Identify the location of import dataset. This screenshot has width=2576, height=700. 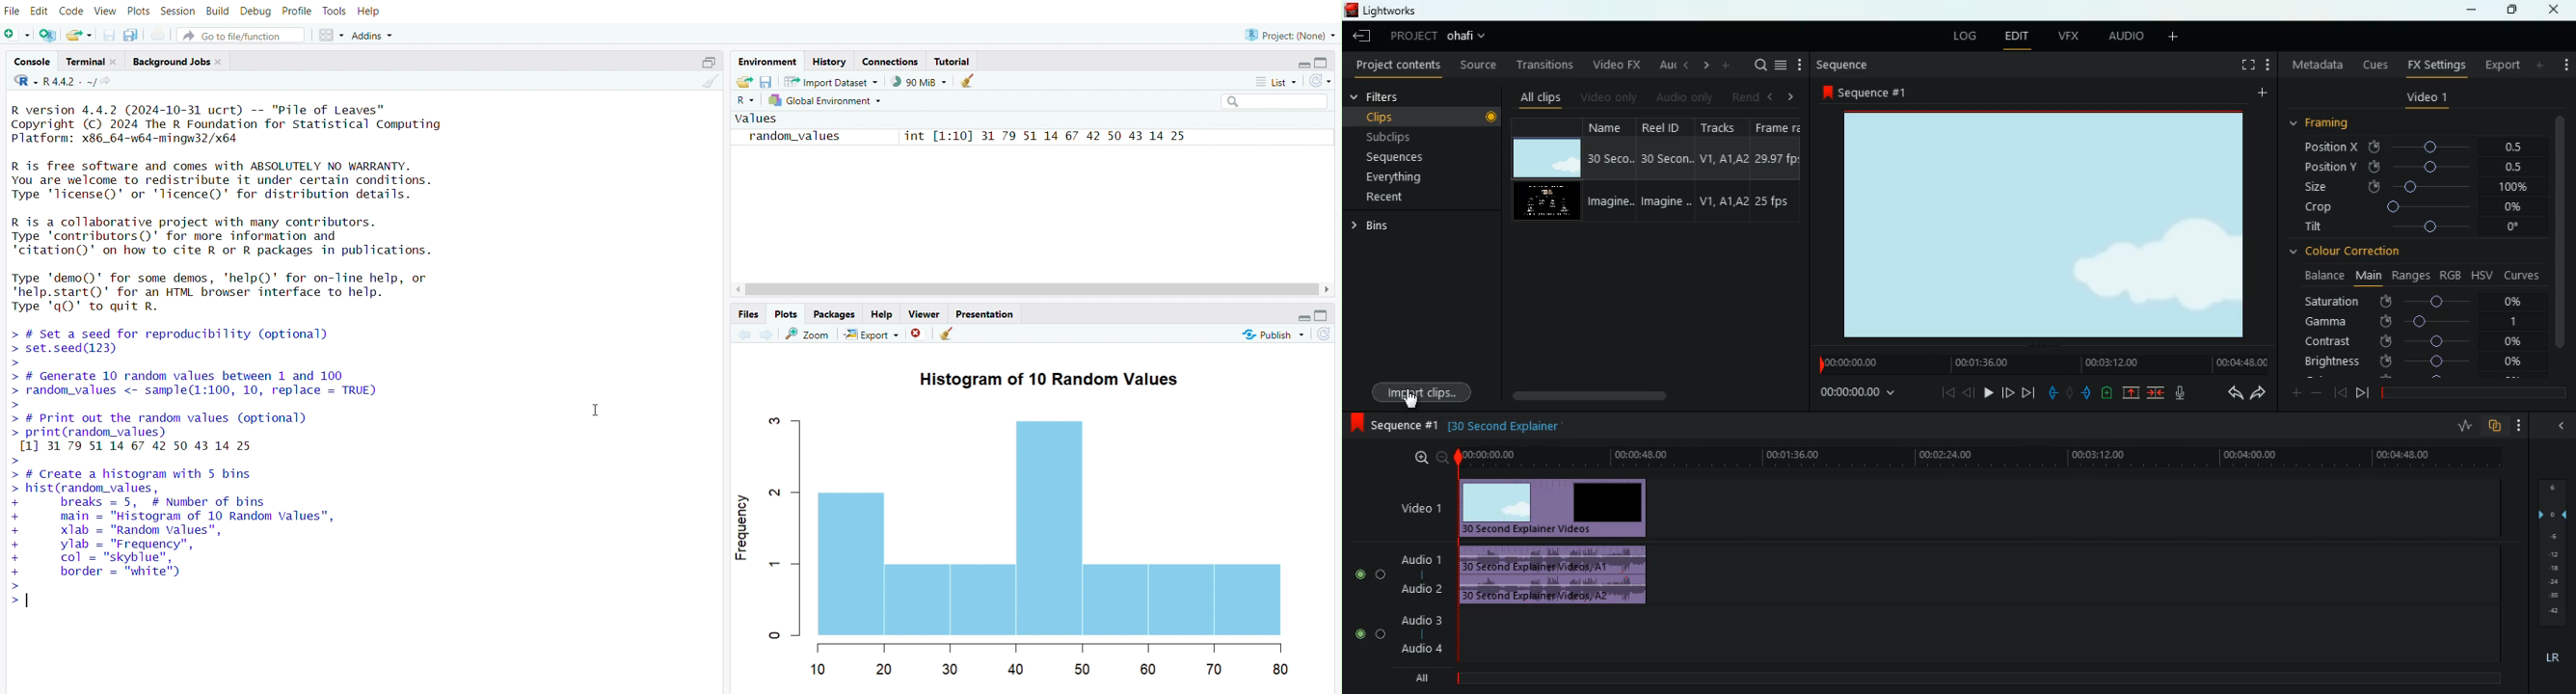
(833, 82).